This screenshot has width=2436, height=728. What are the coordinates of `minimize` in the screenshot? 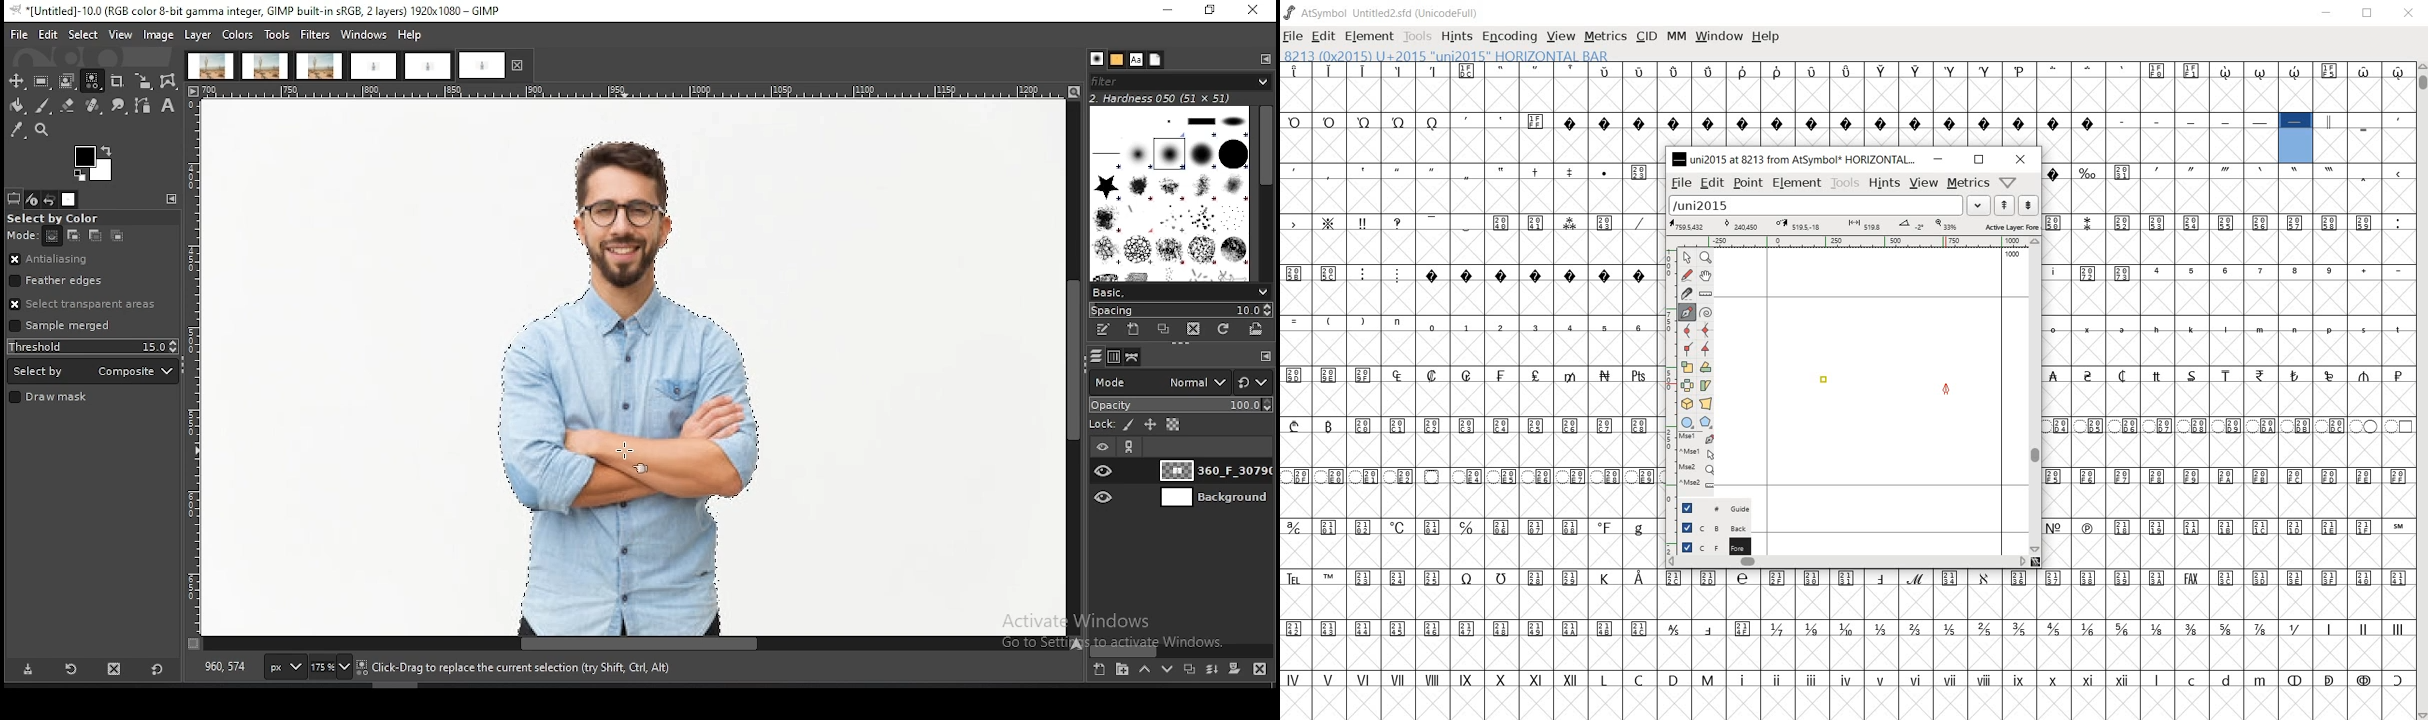 It's located at (1939, 160).